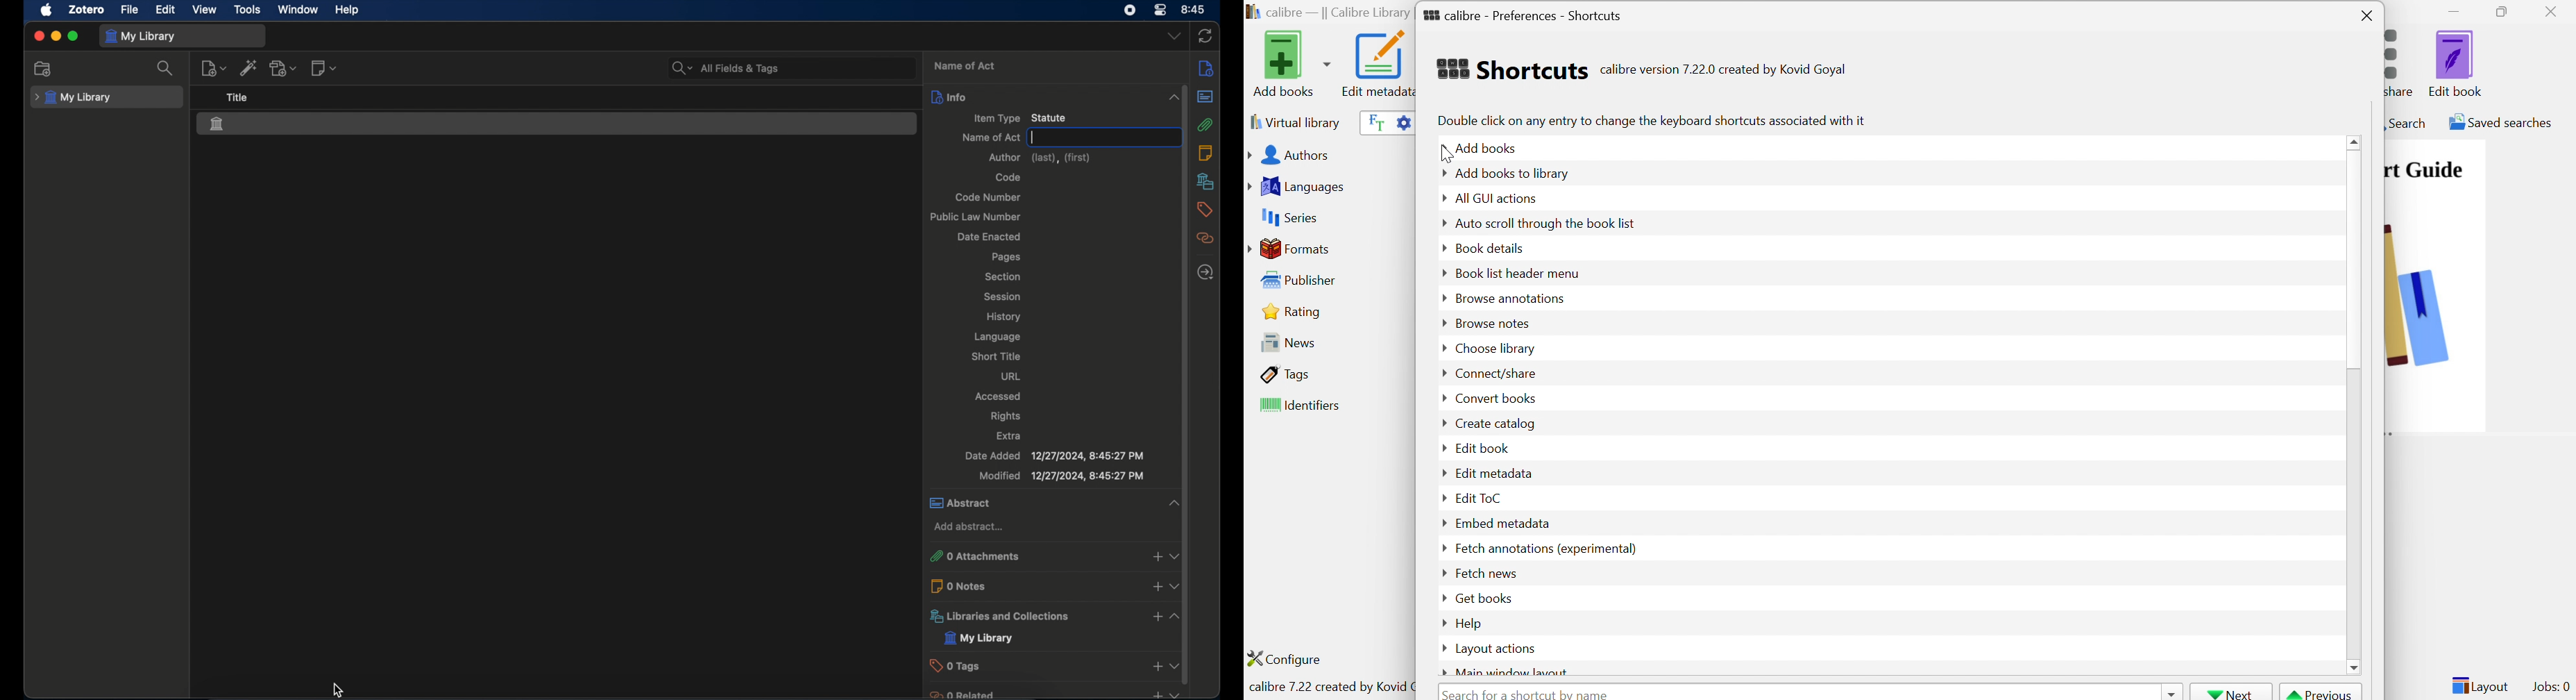  Describe the element at coordinates (1650, 120) in the screenshot. I see `Double click on any entry to change the keyboard shortcuts associated with it` at that location.